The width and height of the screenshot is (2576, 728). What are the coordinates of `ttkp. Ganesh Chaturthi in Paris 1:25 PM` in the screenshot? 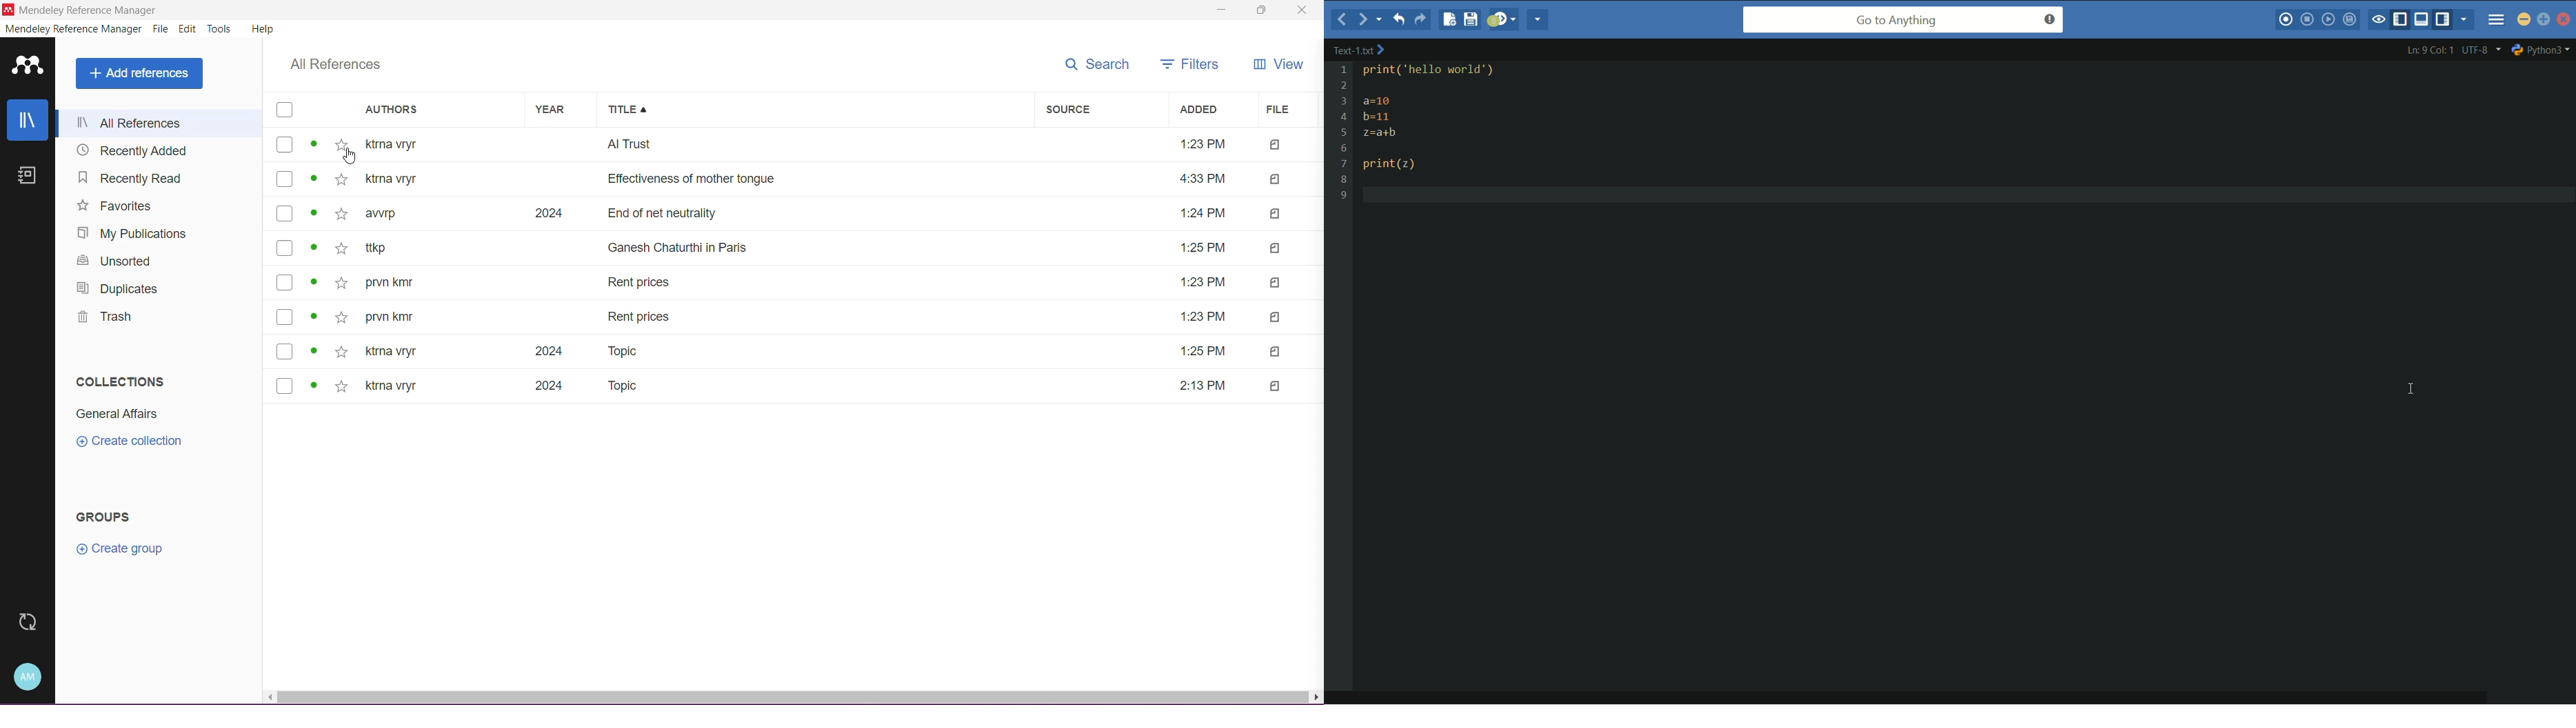 It's located at (798, 248).